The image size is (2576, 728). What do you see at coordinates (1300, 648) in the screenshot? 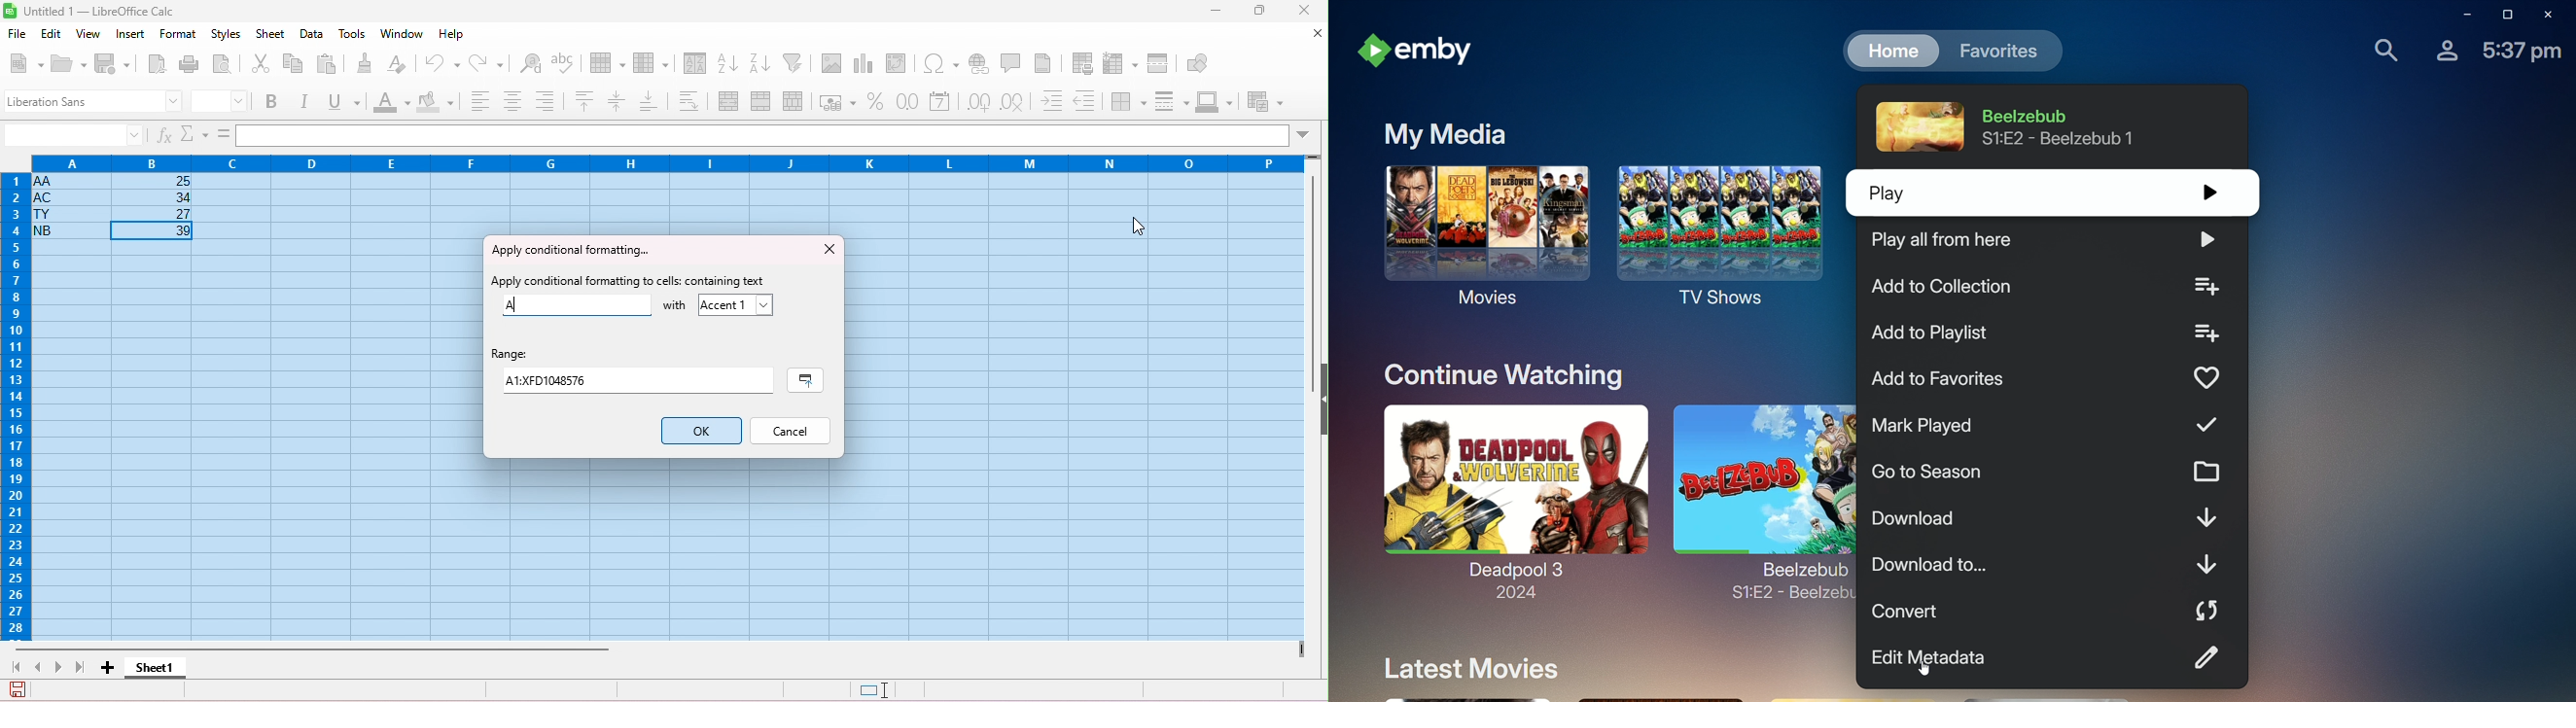
I see `drag to view next columns` at bounding box center [1300, 648].